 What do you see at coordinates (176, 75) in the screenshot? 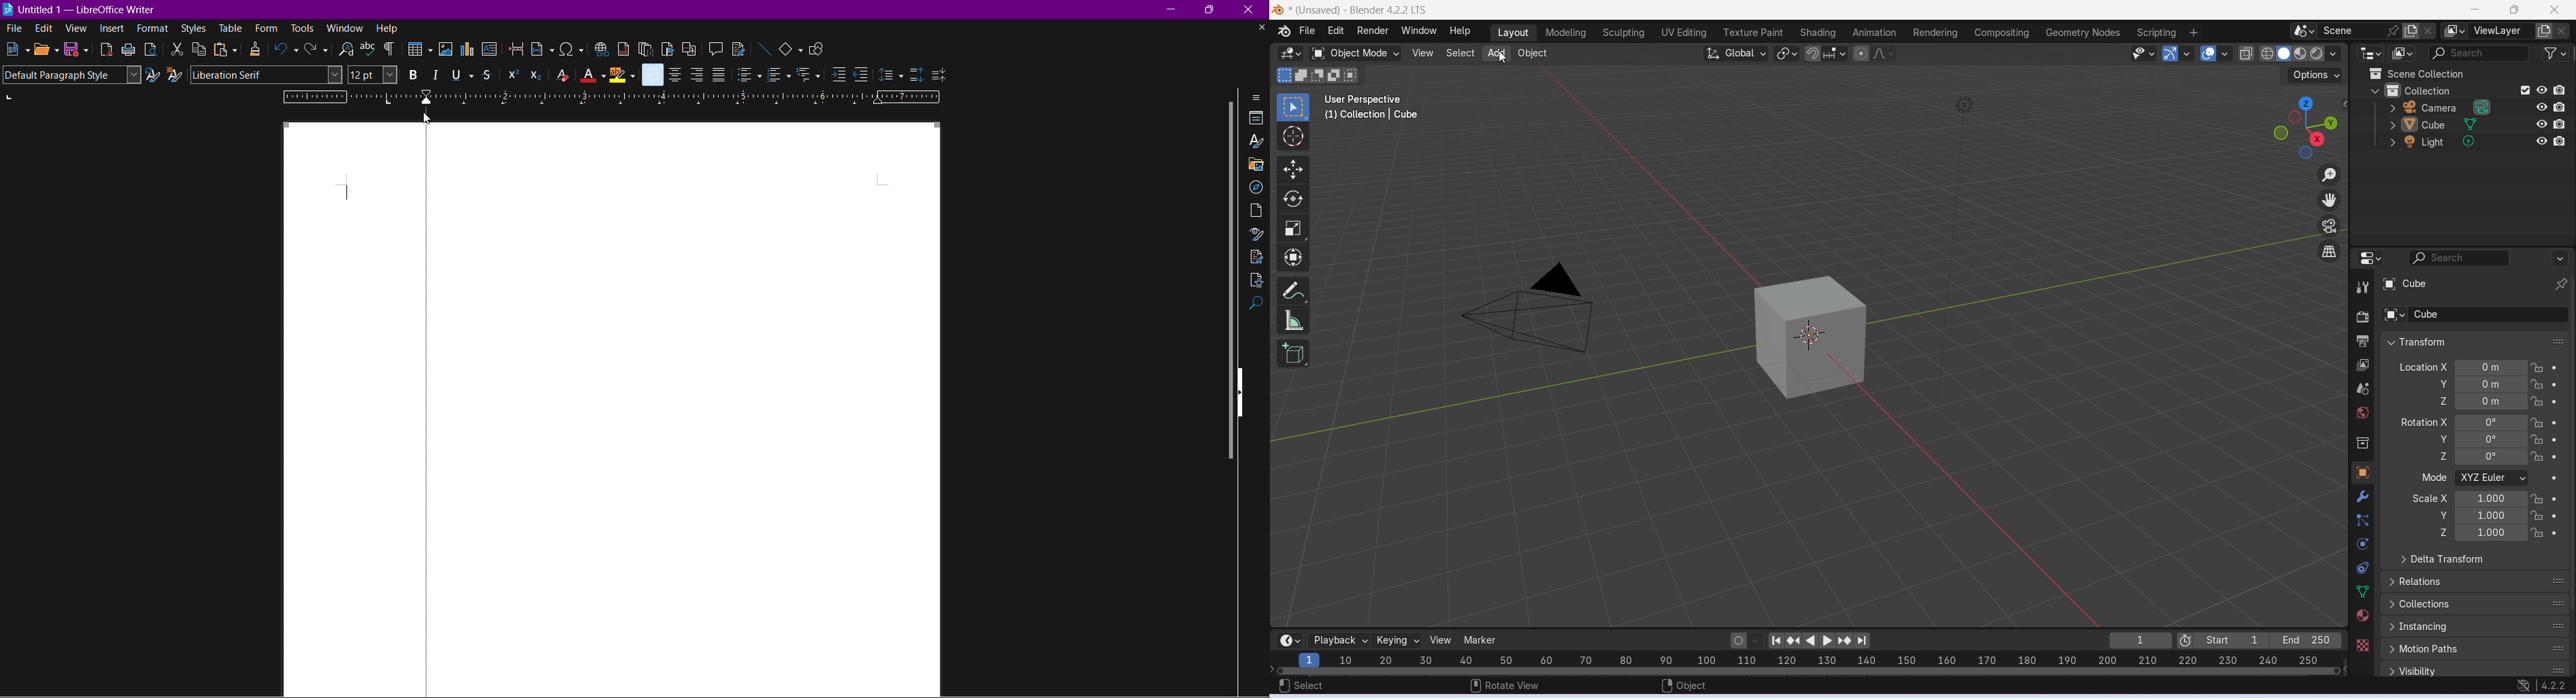
I see `New Style` at bounding box center [176, 75].